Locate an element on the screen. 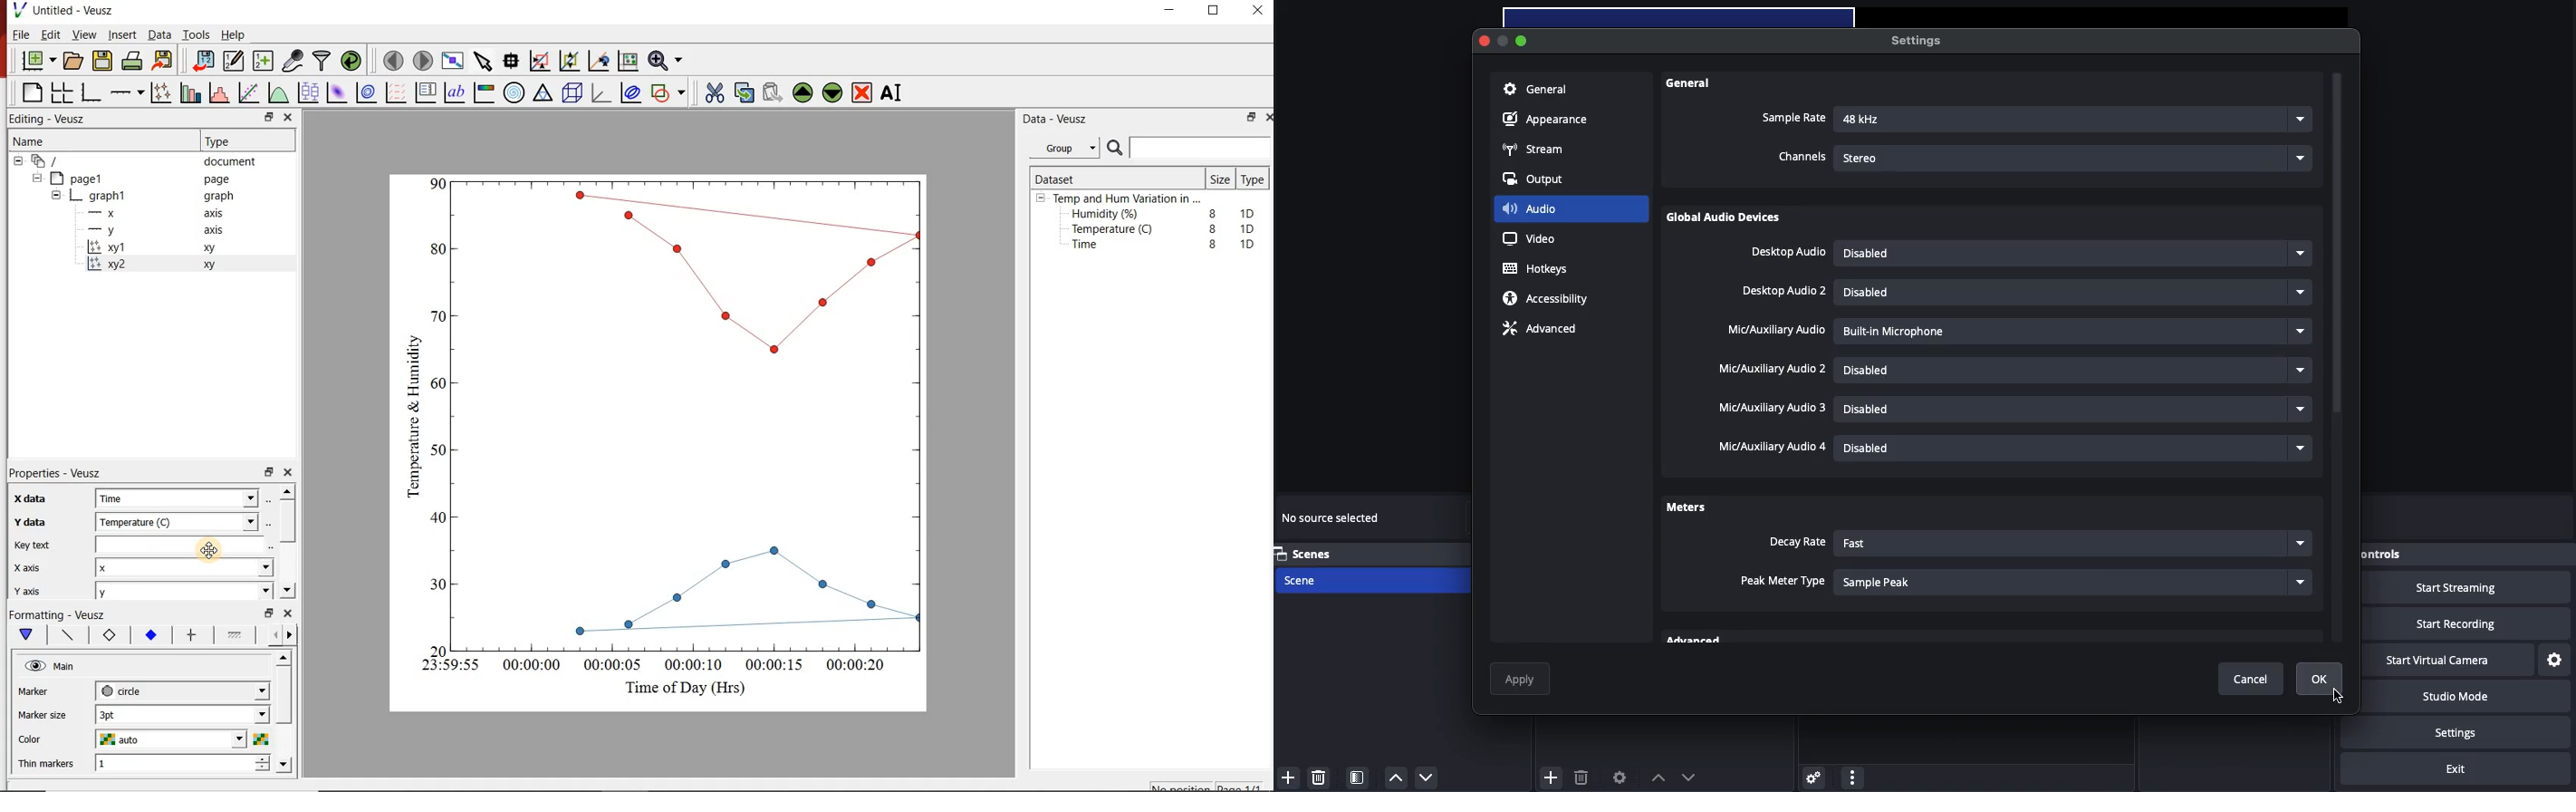 Image resolution: width=2576 pixels, height=812 pixels. Advanced is located at coordinates (1538, 331).